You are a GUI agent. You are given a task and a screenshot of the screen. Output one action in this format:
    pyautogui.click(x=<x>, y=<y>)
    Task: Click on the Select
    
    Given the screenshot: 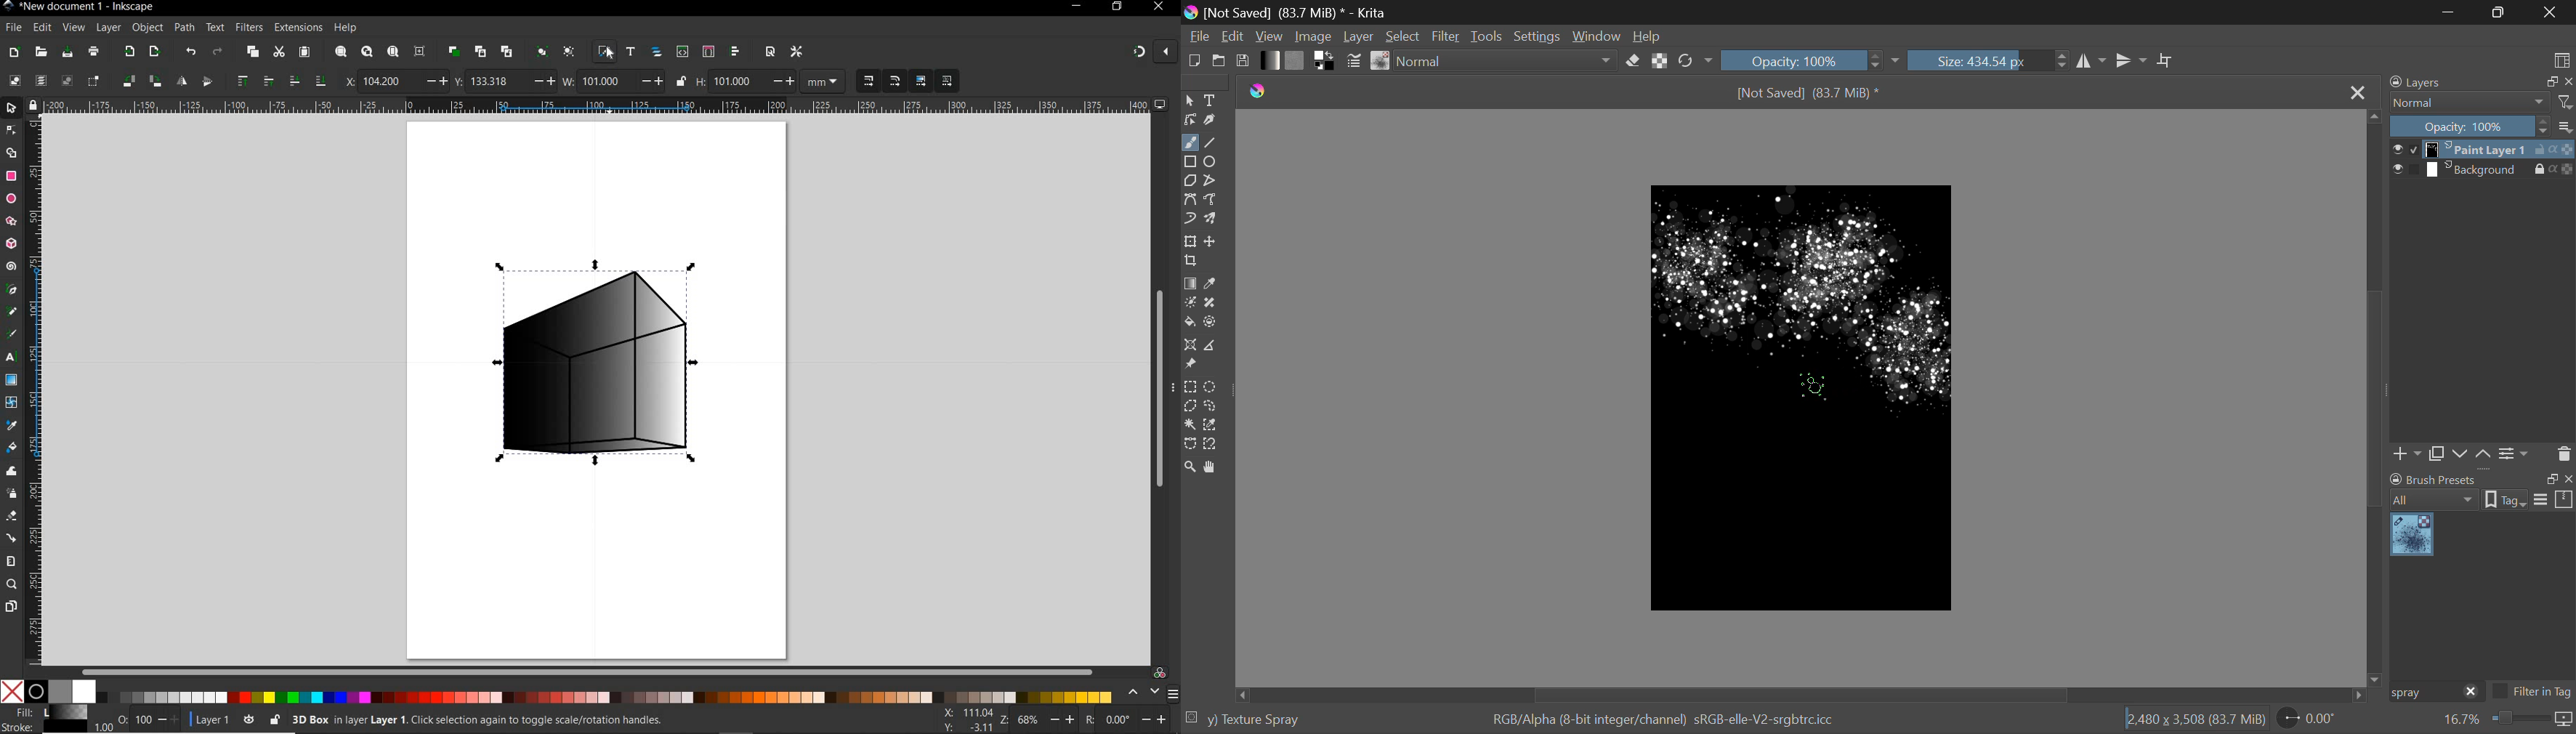 What is the action you would take?
    pyautogui.click(x=1403, y=36)
    